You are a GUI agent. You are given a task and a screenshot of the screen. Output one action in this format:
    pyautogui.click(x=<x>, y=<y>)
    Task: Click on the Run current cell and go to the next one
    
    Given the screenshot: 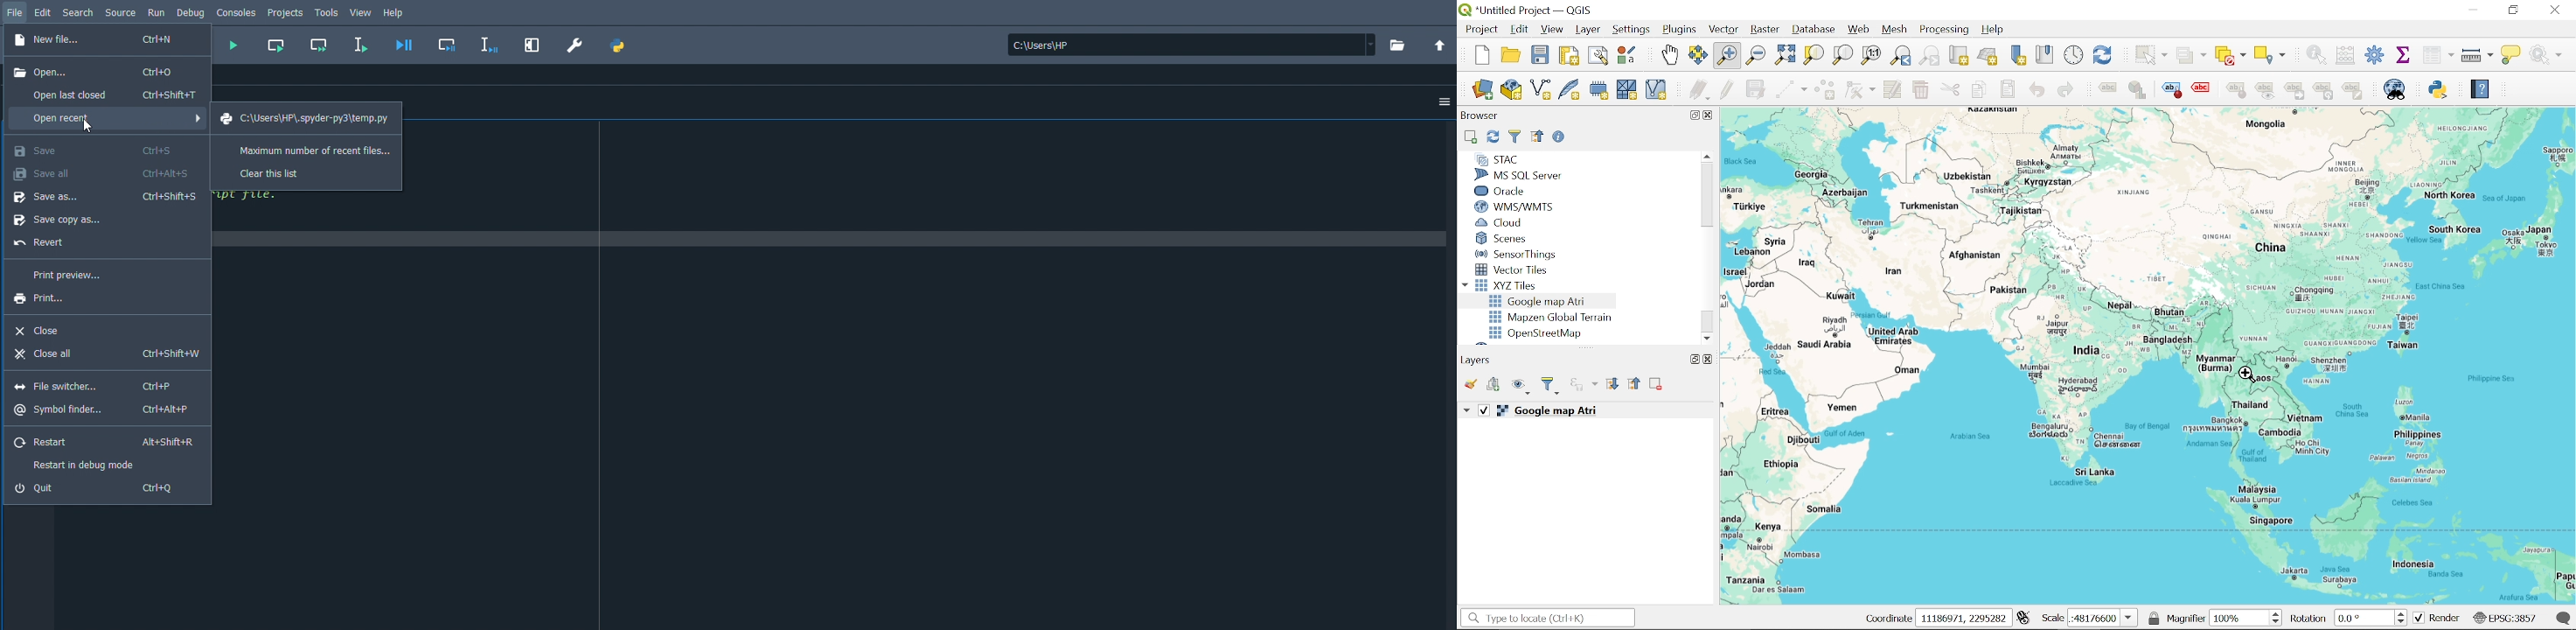 What is the action you would take?
    pyautogui.click(x=319, y=44)
    